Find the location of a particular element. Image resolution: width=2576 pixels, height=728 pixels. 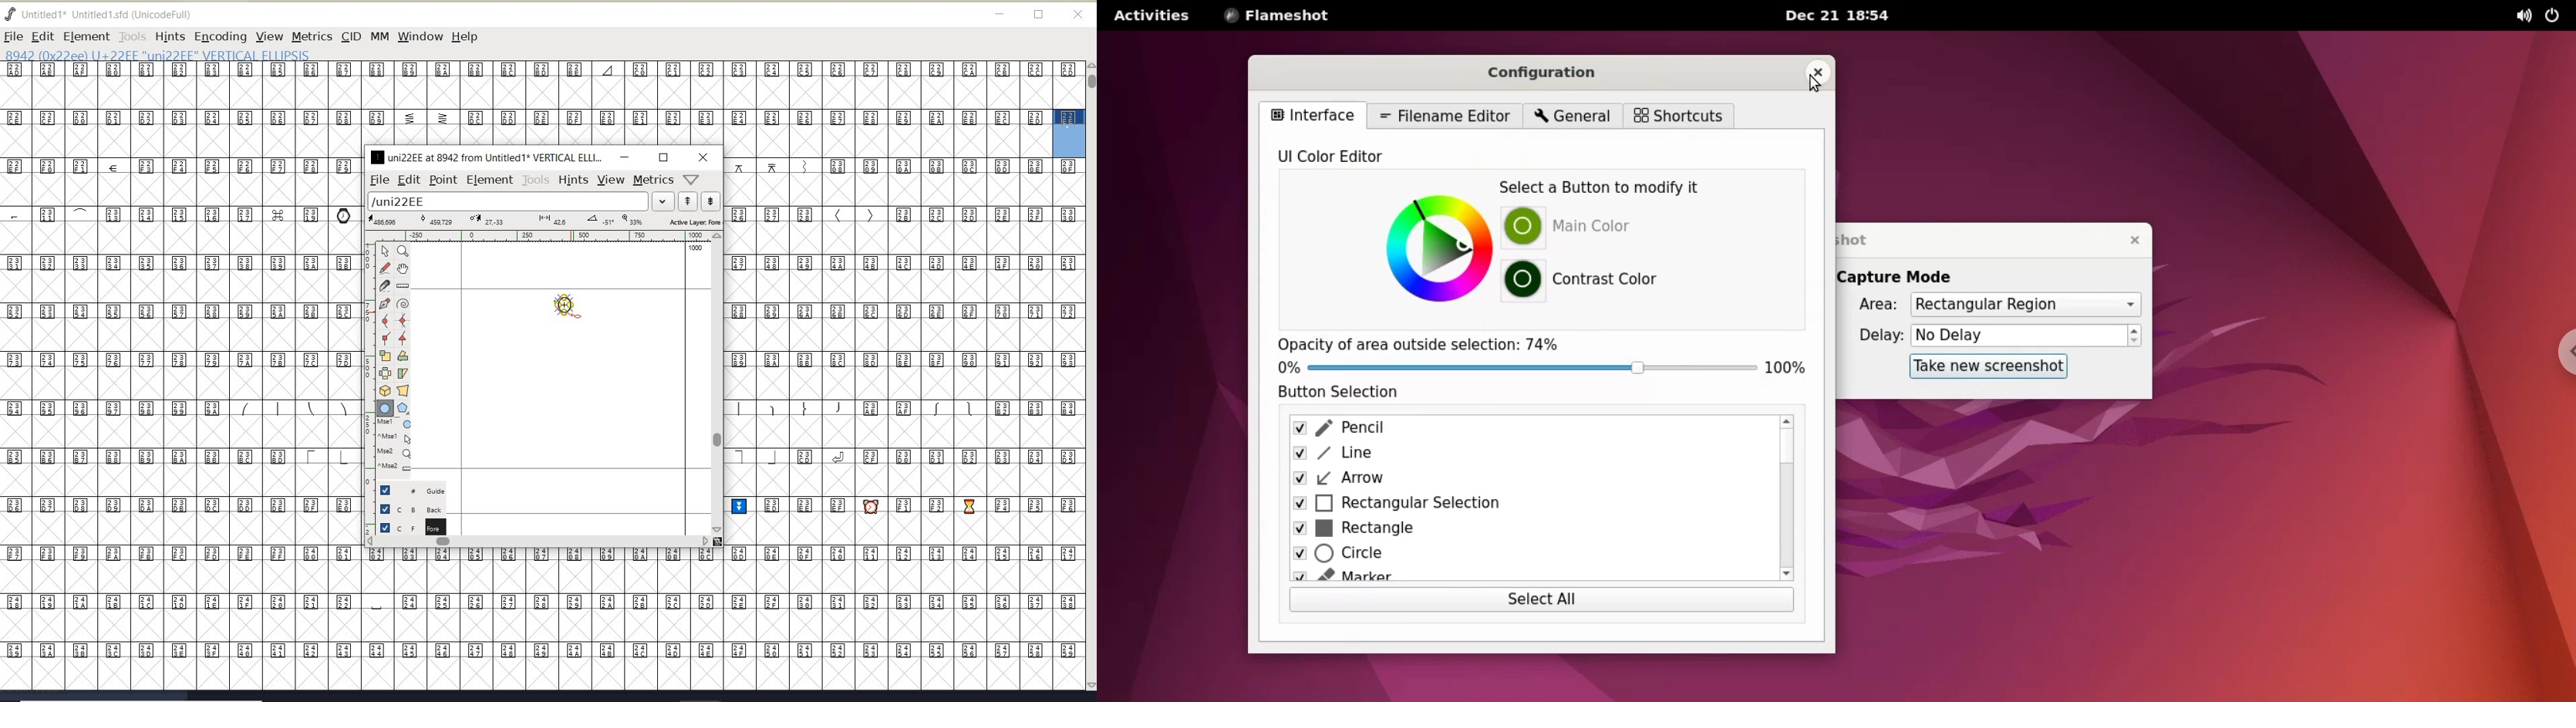

GLYPHY CHARACTERS & NUMBERS is located at coordinates (178, 345).